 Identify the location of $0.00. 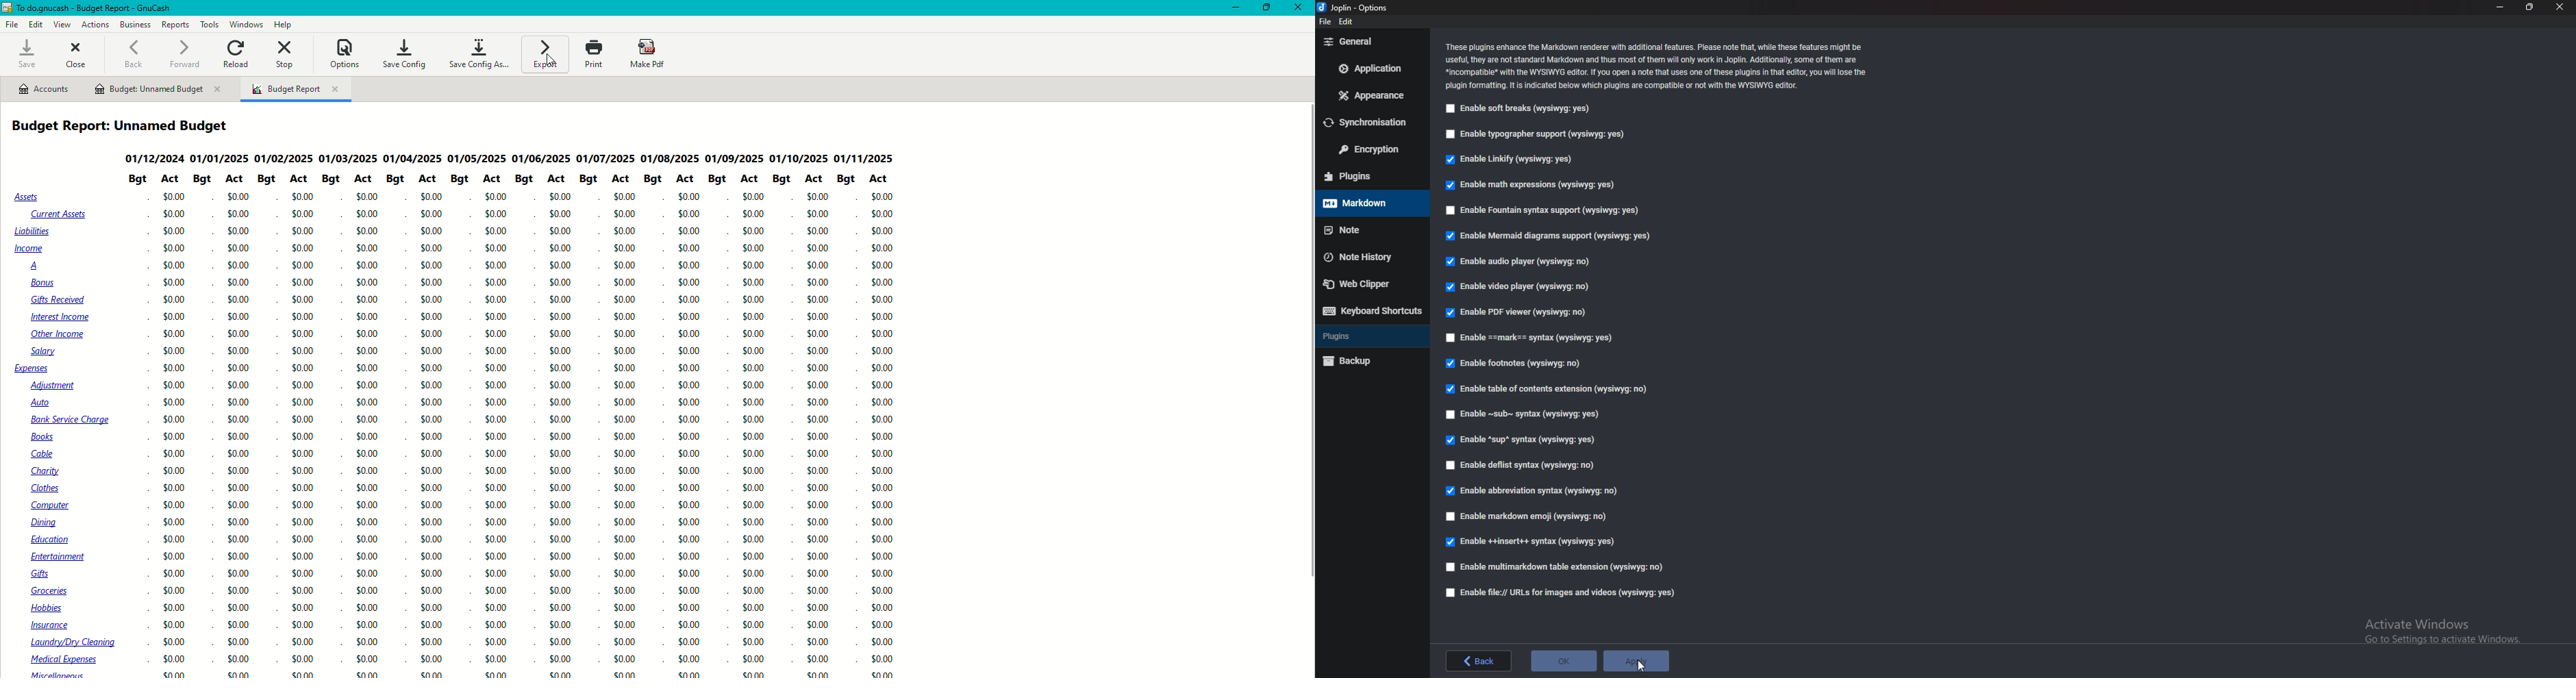
(497, 249).